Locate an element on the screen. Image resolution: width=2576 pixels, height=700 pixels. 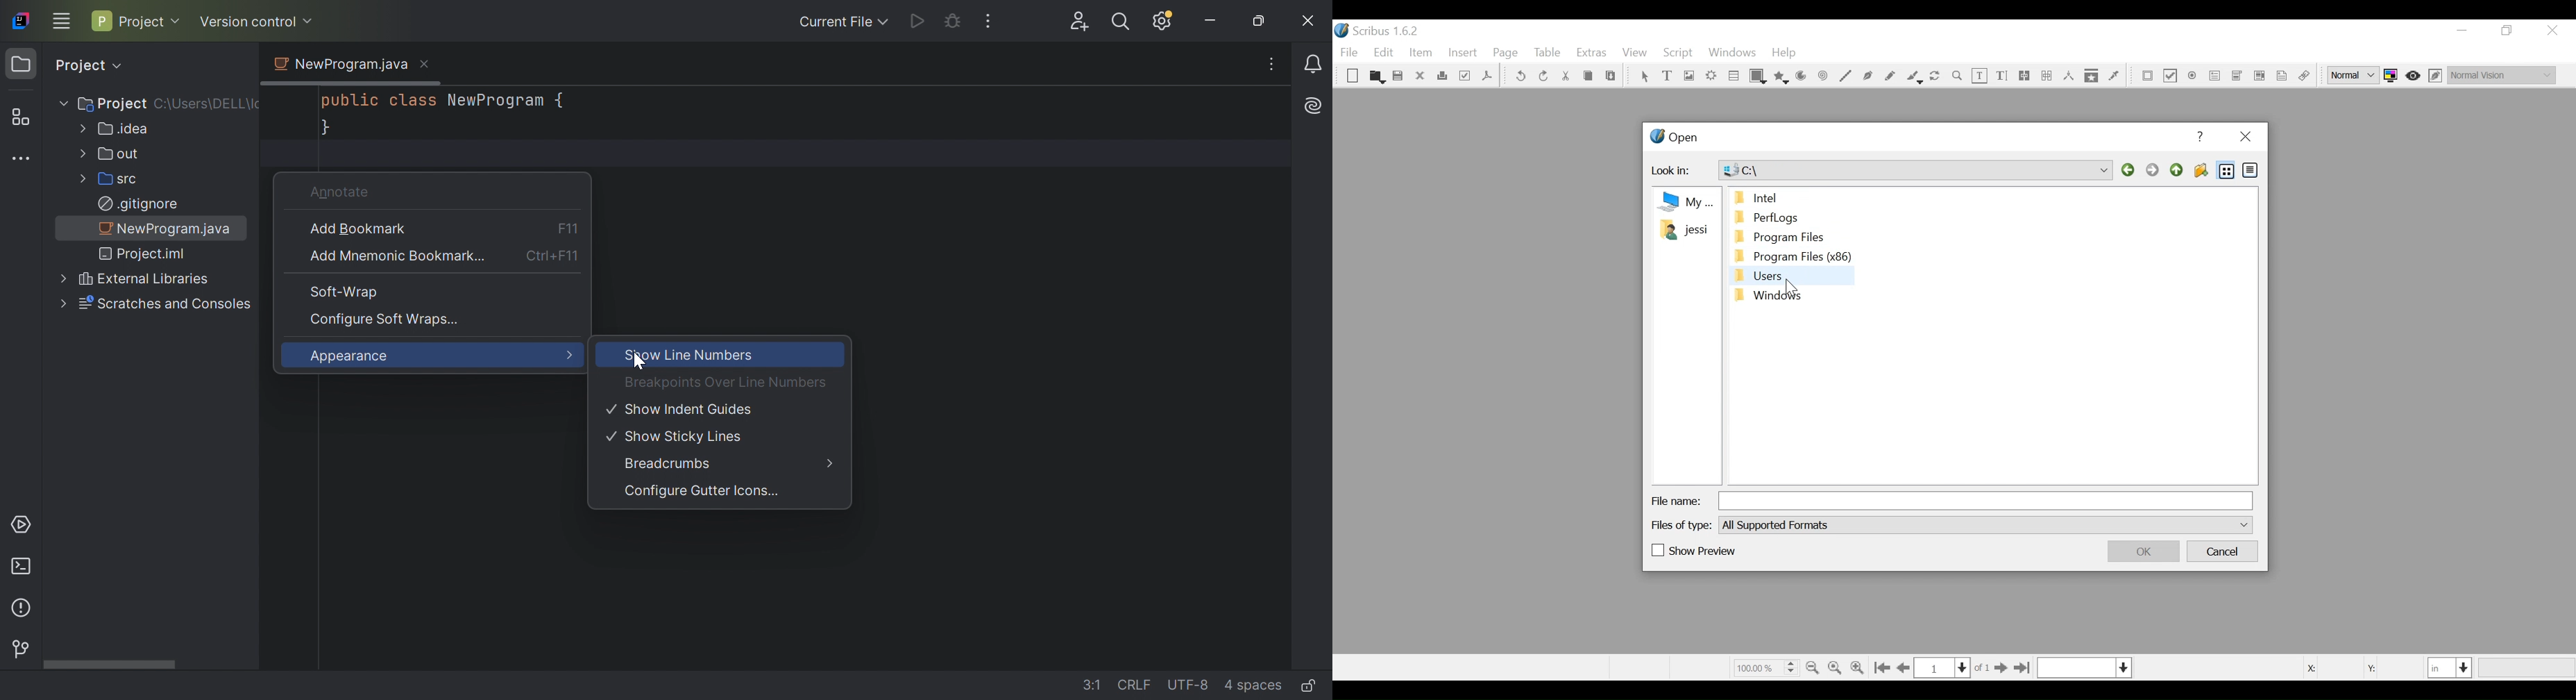
Cursor is located at coordinates (638, 362).